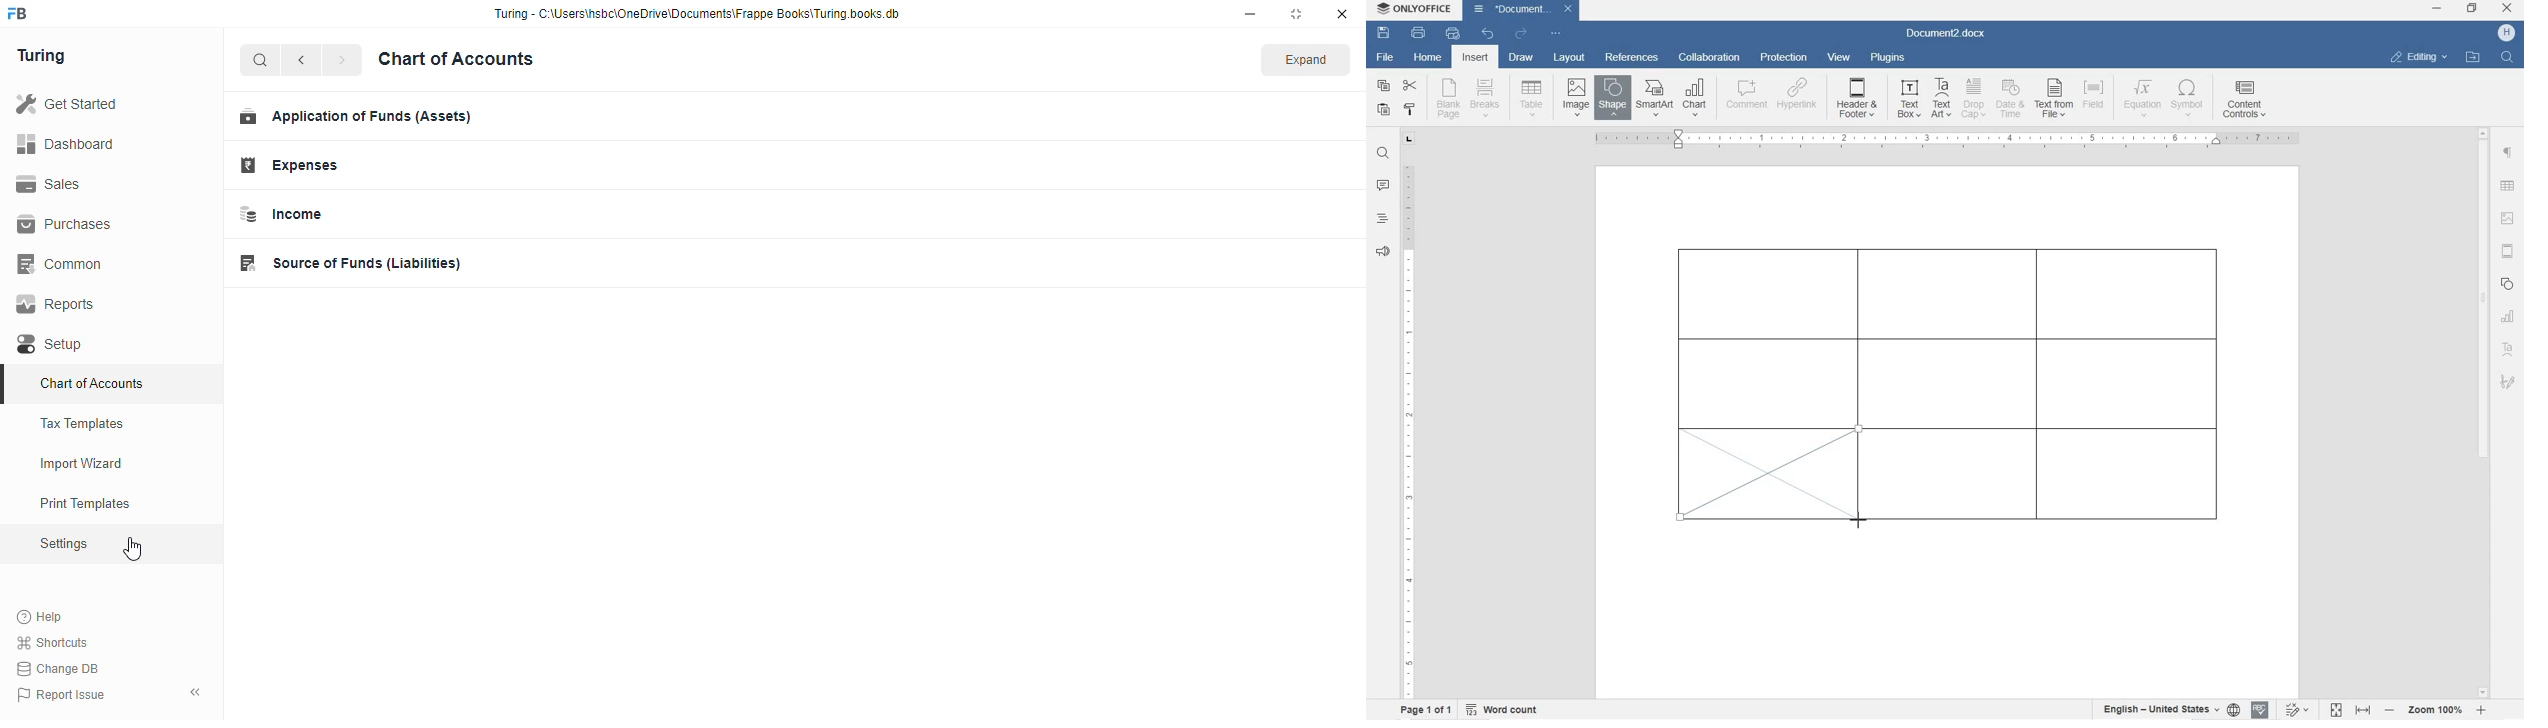 This screenshot has width=2548, height=728. What do you see at coordinates (1487, 34) in the screenshot?
I see `undo` at bounding box center [1487, 34].